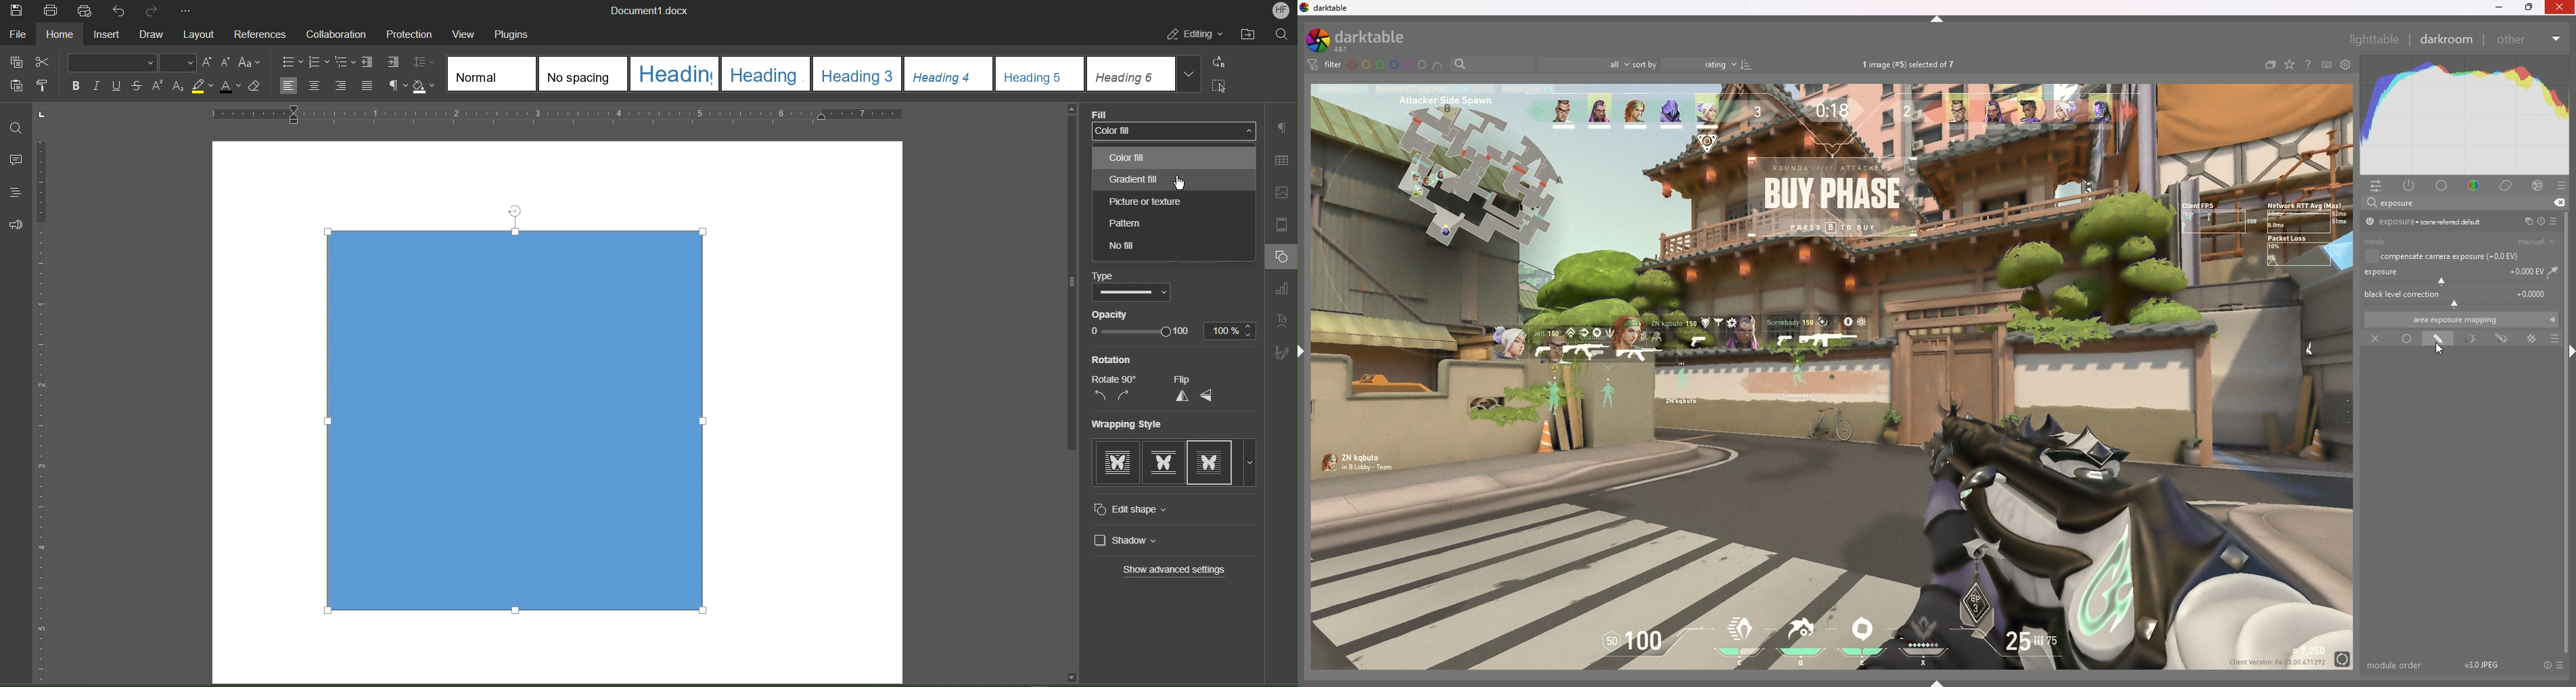  I want to click on 0 100, so click(1143, 334).